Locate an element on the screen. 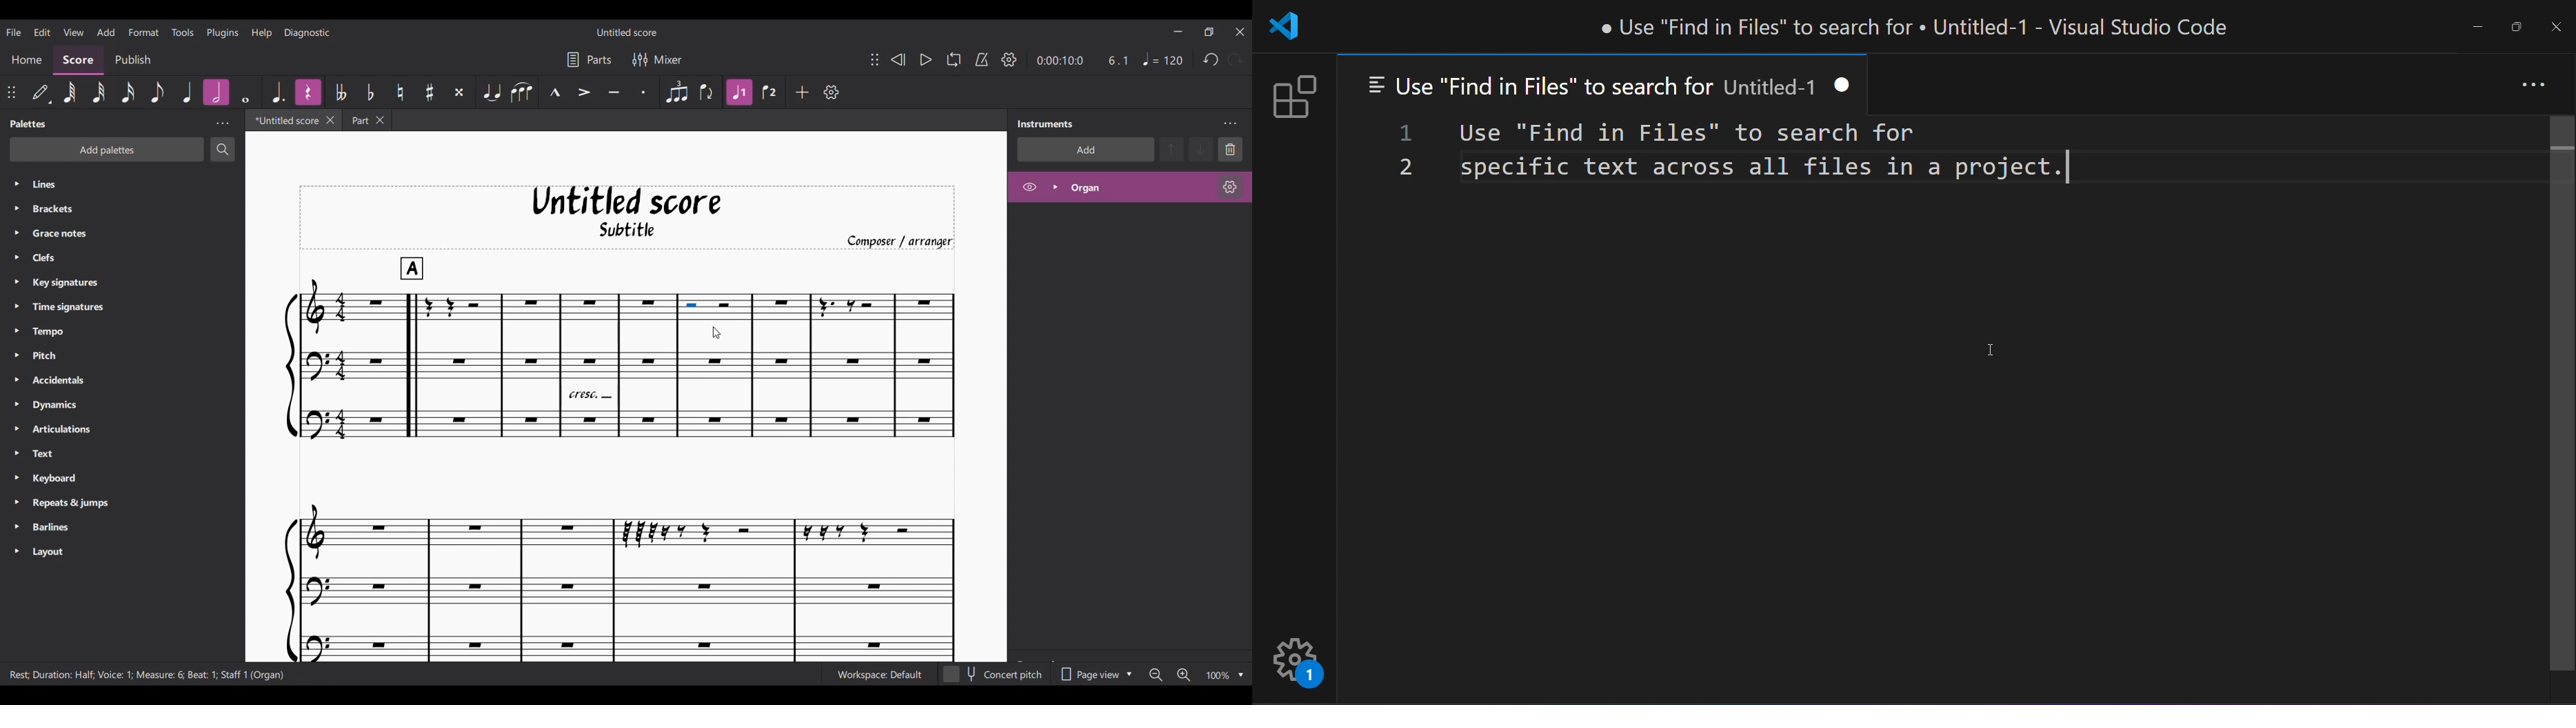 Image resolution: width=2576 pixels, height=728 pixels. Redo is located at coordinates (1235, 59).